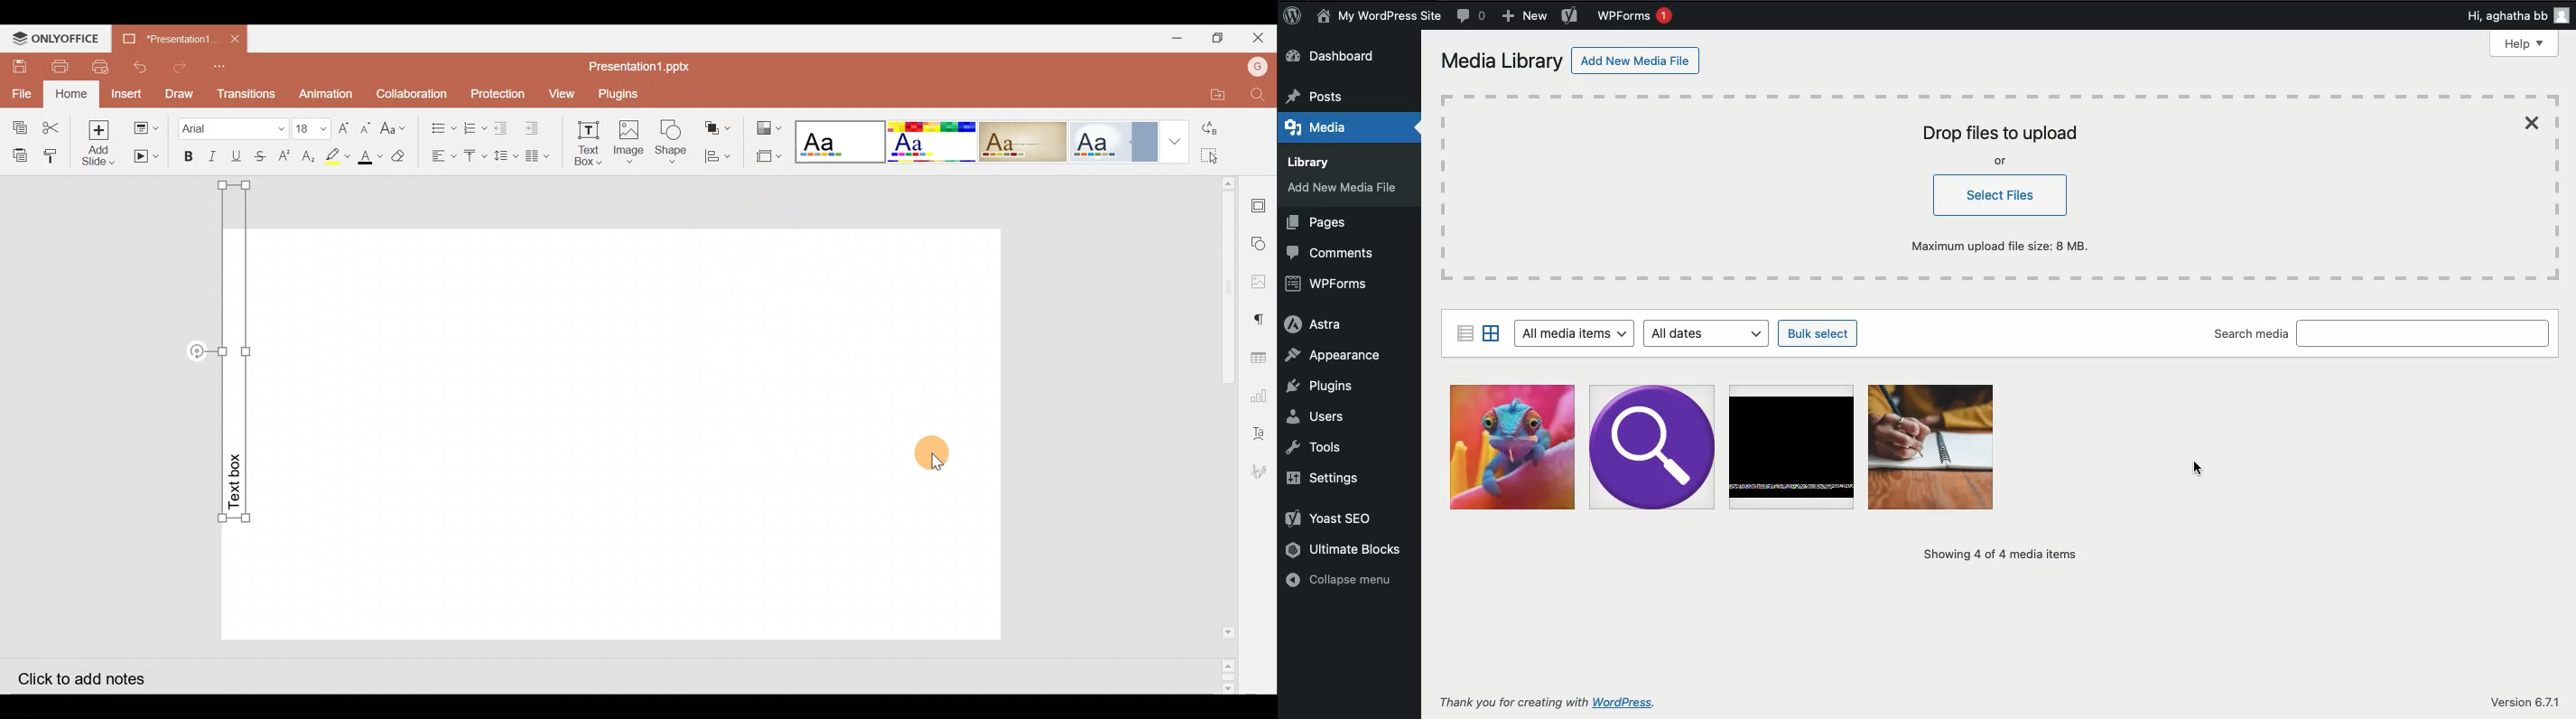 This screenshot has width=2576, height=728. What do you see at coordinates (620, 92) in the screenshot?
I see `Plugins` at bounding box center [620, 92].